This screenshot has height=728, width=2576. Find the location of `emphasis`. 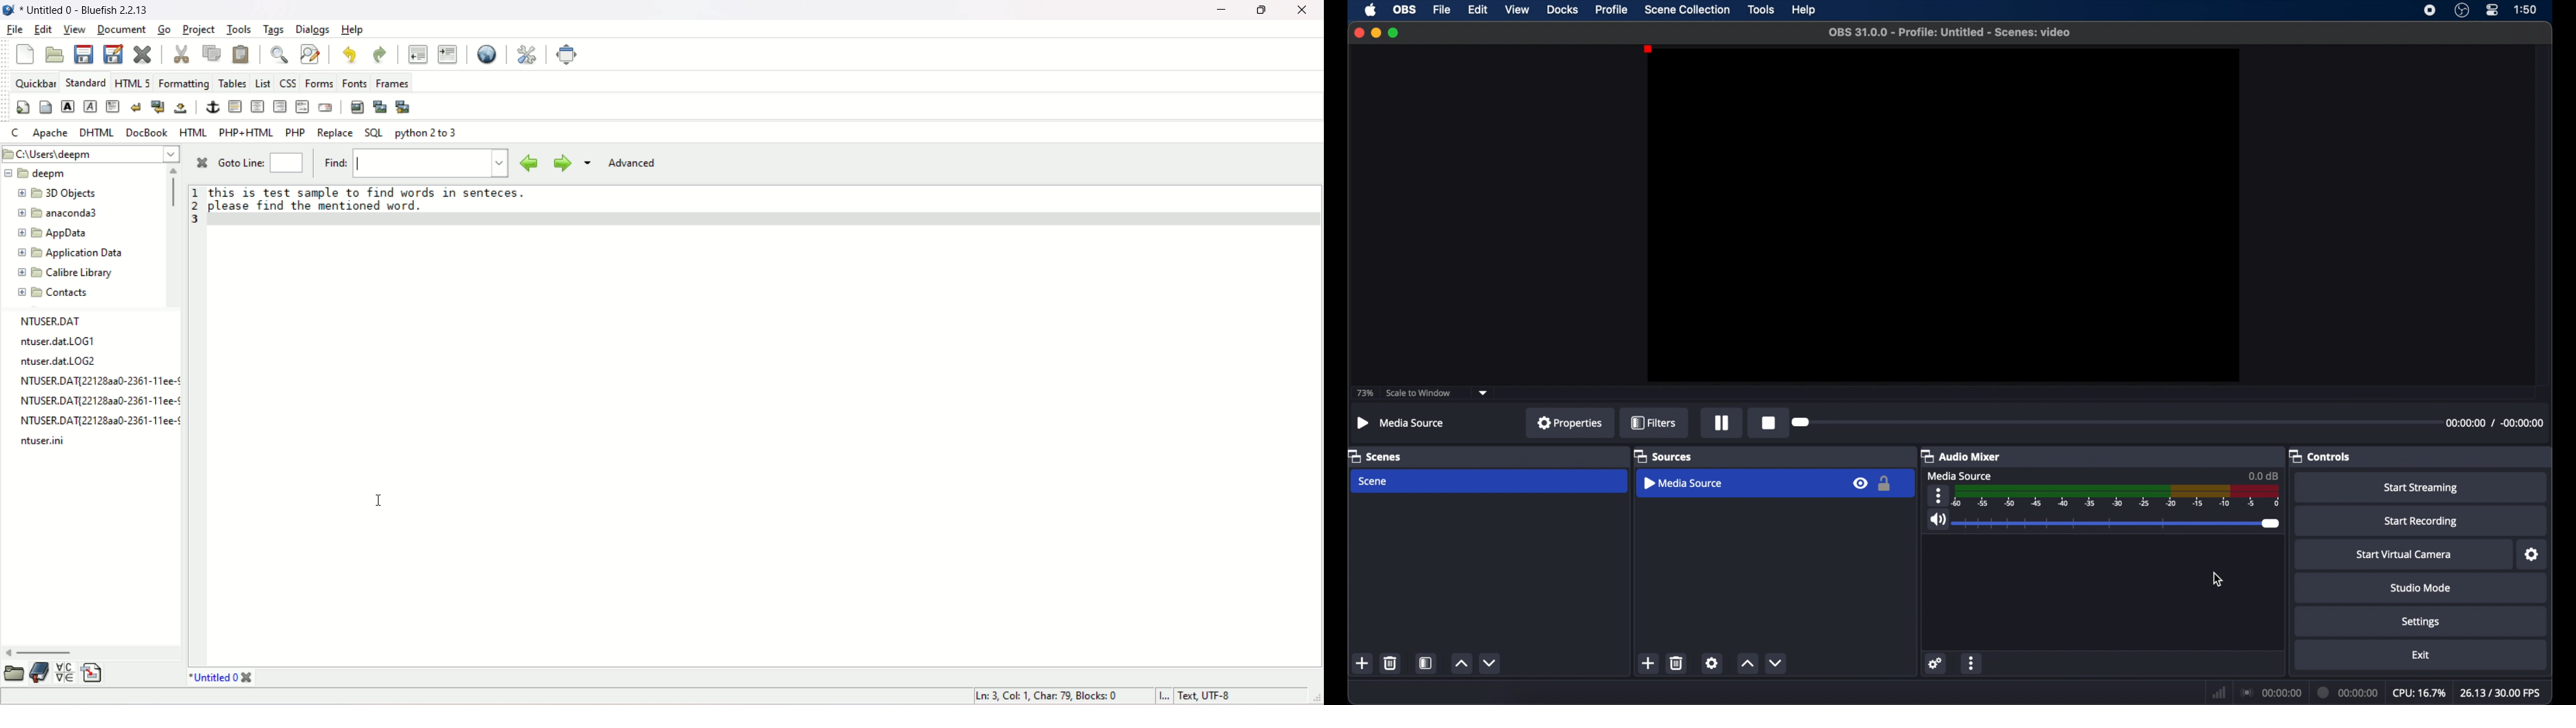

emphasis is located at coordinates (92, 106).